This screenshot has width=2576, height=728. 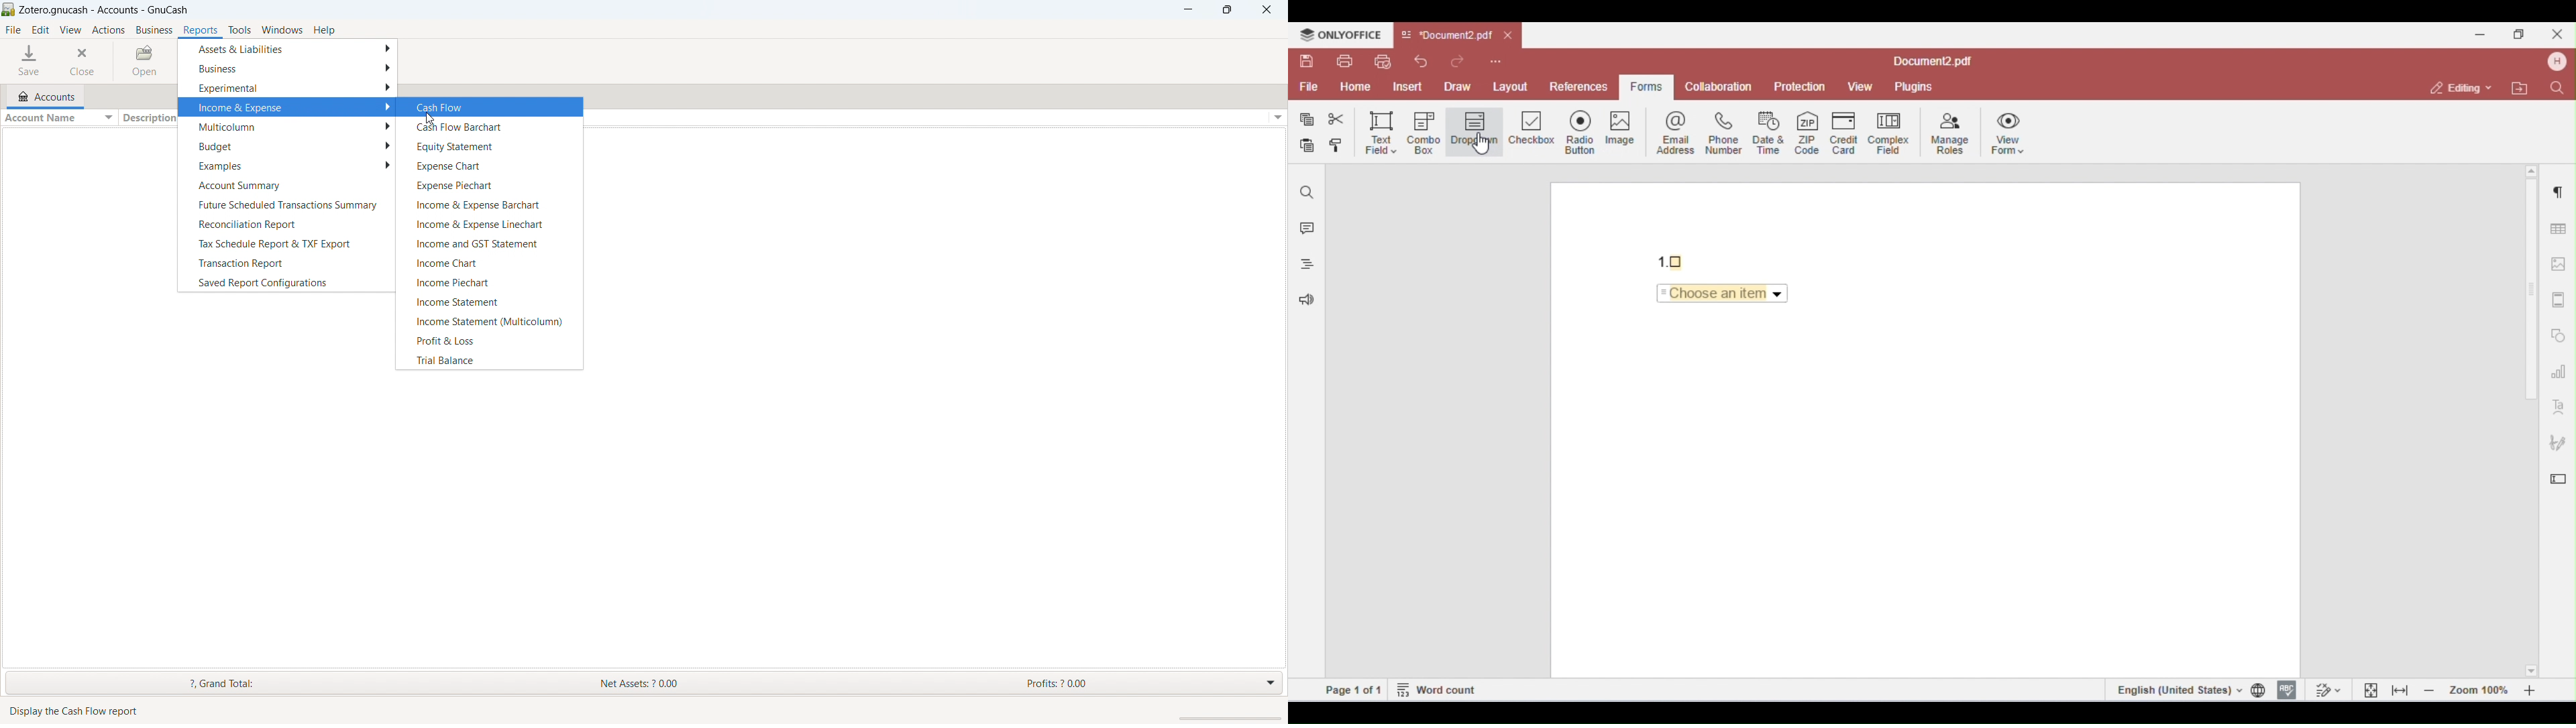 What do you see at coordinates (490, 107) in the screenshot?
I see `cash flow` at bounding box center [490, 107].